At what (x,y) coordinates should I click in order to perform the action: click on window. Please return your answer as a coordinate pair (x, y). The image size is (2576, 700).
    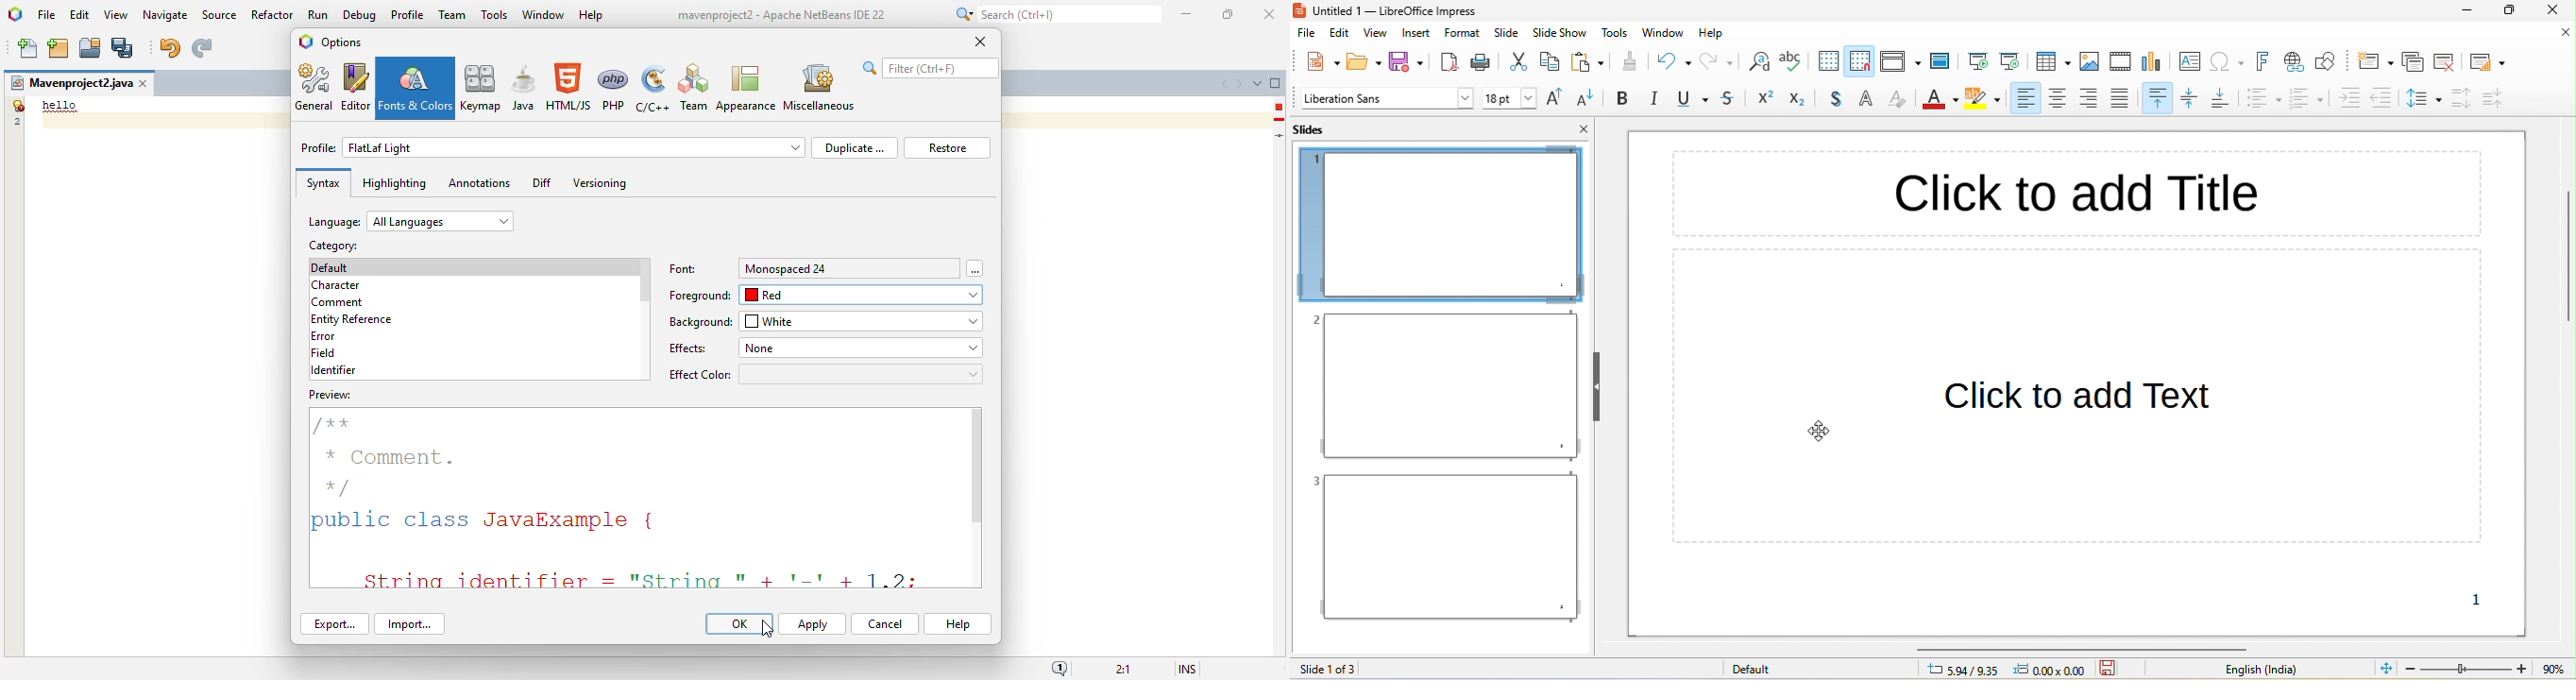
    Looking at the image, I should click on (544, 14).